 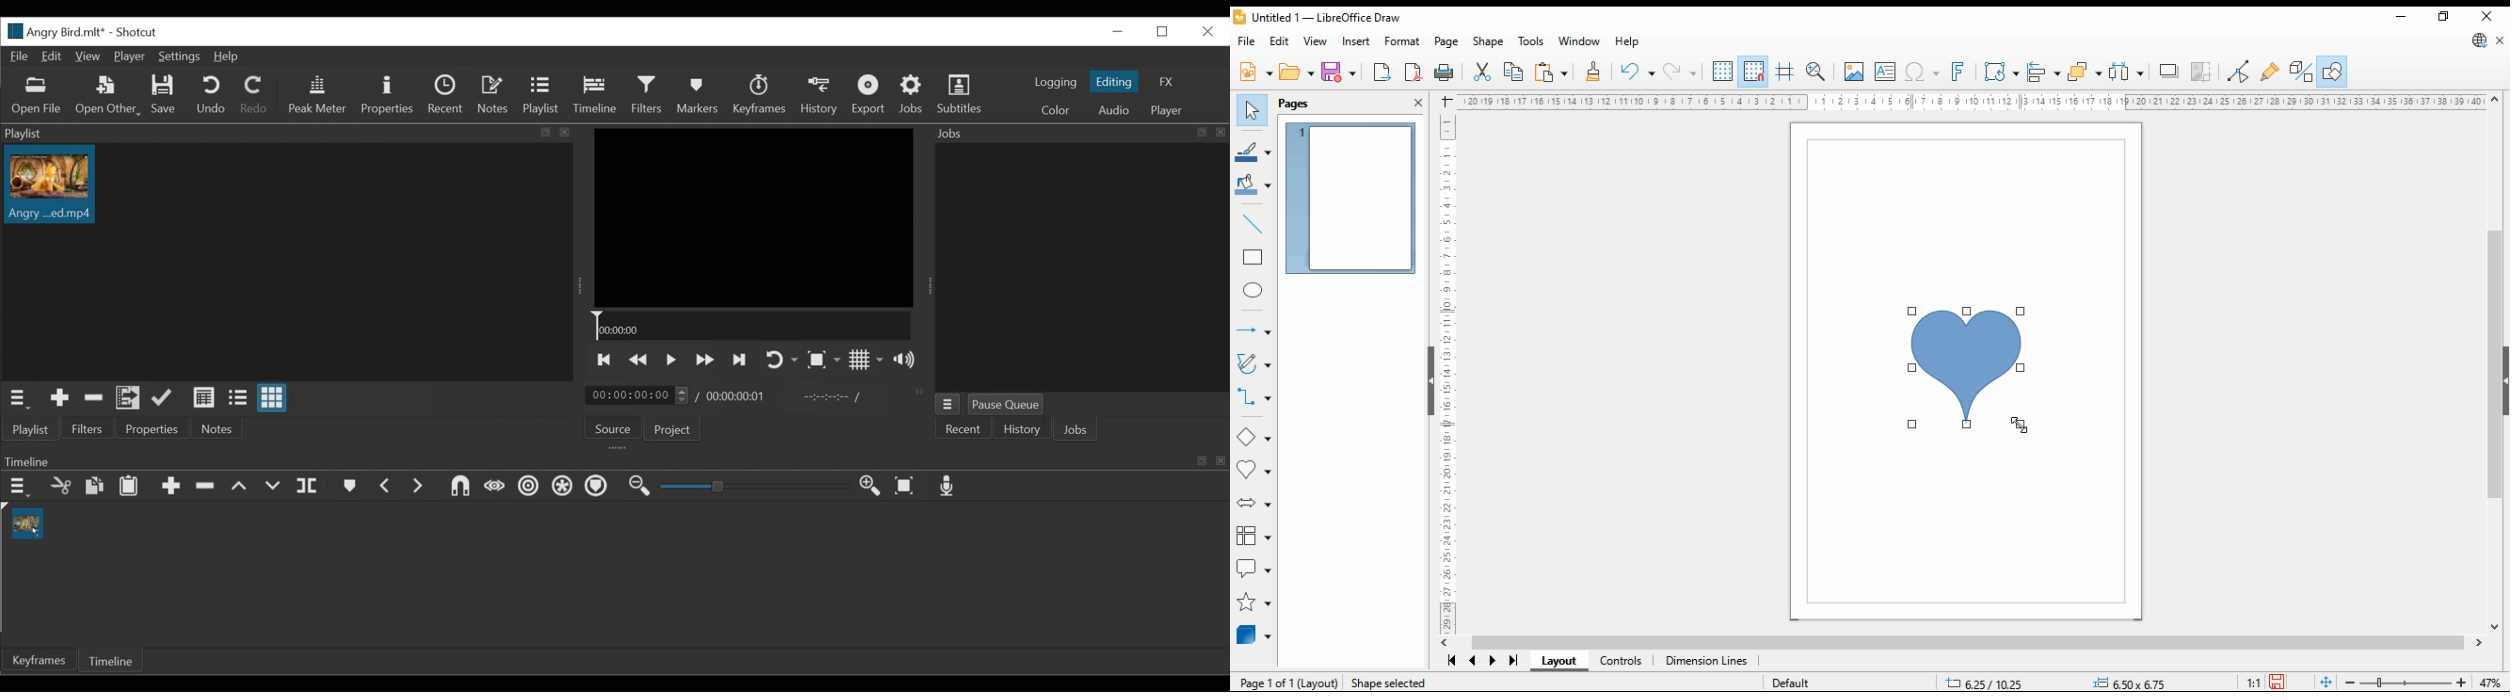 What do you see at coordinates (1414, 72) in the screenshot?
I see `export as pdf` at bounding box center [1414, 72].